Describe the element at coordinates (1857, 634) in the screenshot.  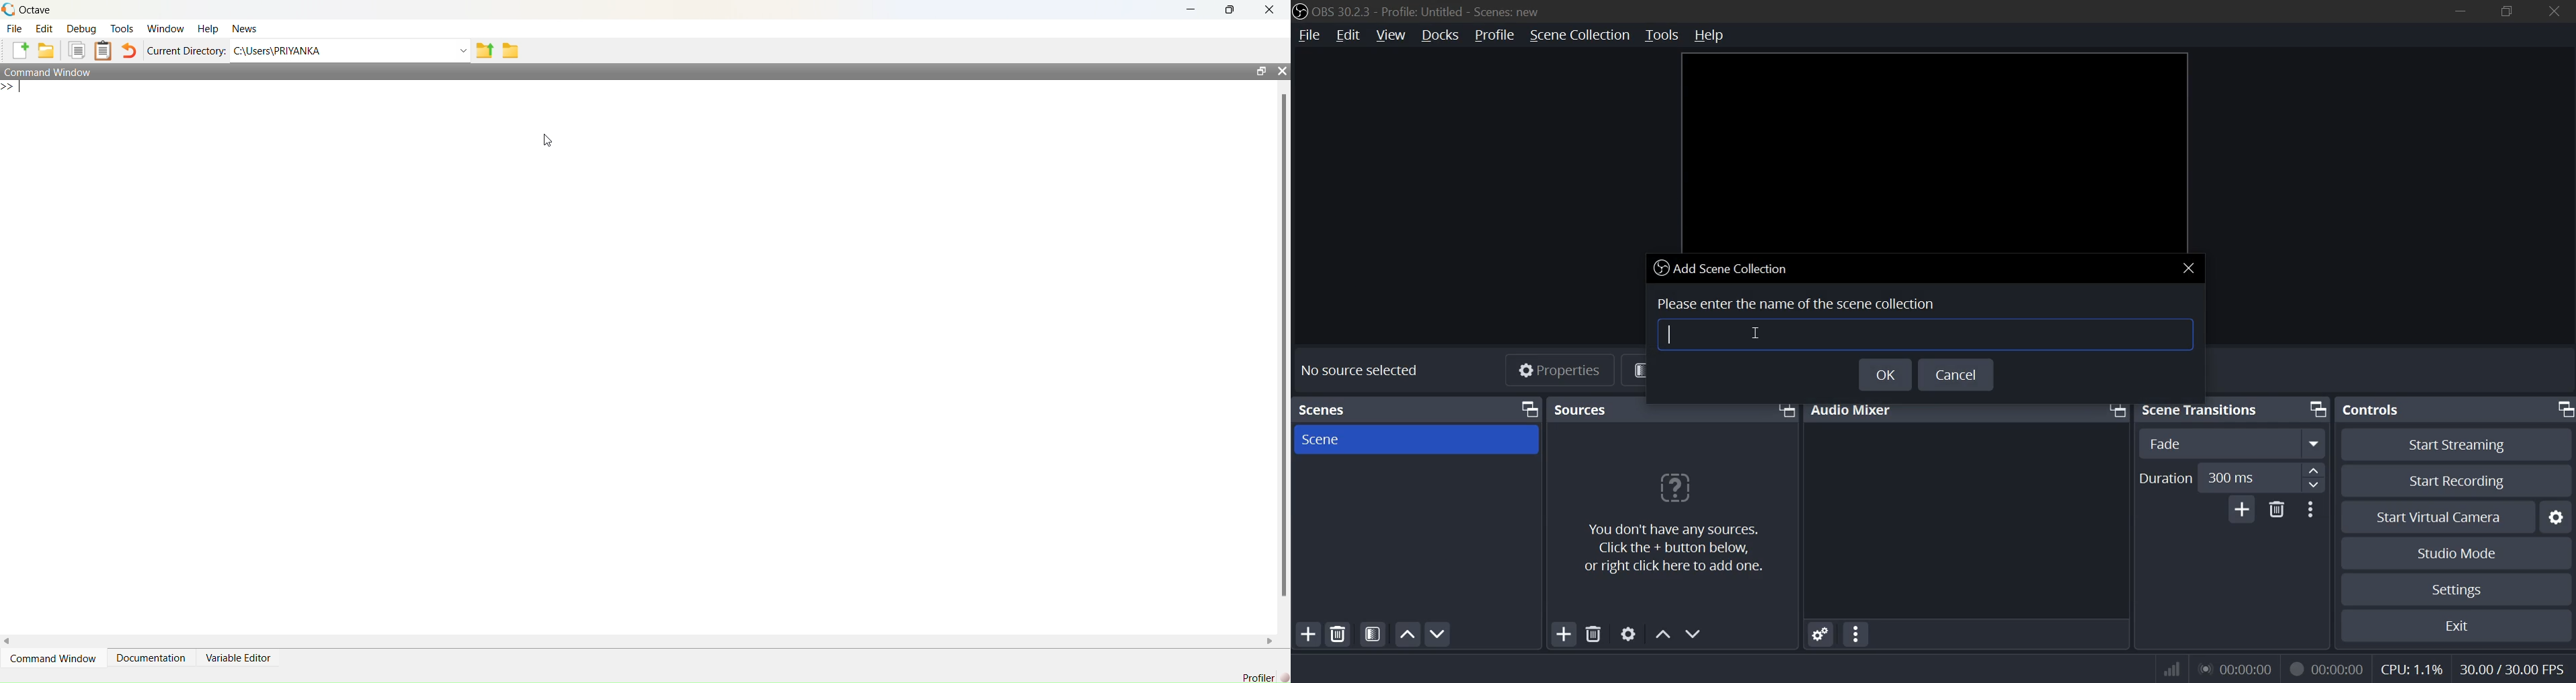
I see `more` at that location.